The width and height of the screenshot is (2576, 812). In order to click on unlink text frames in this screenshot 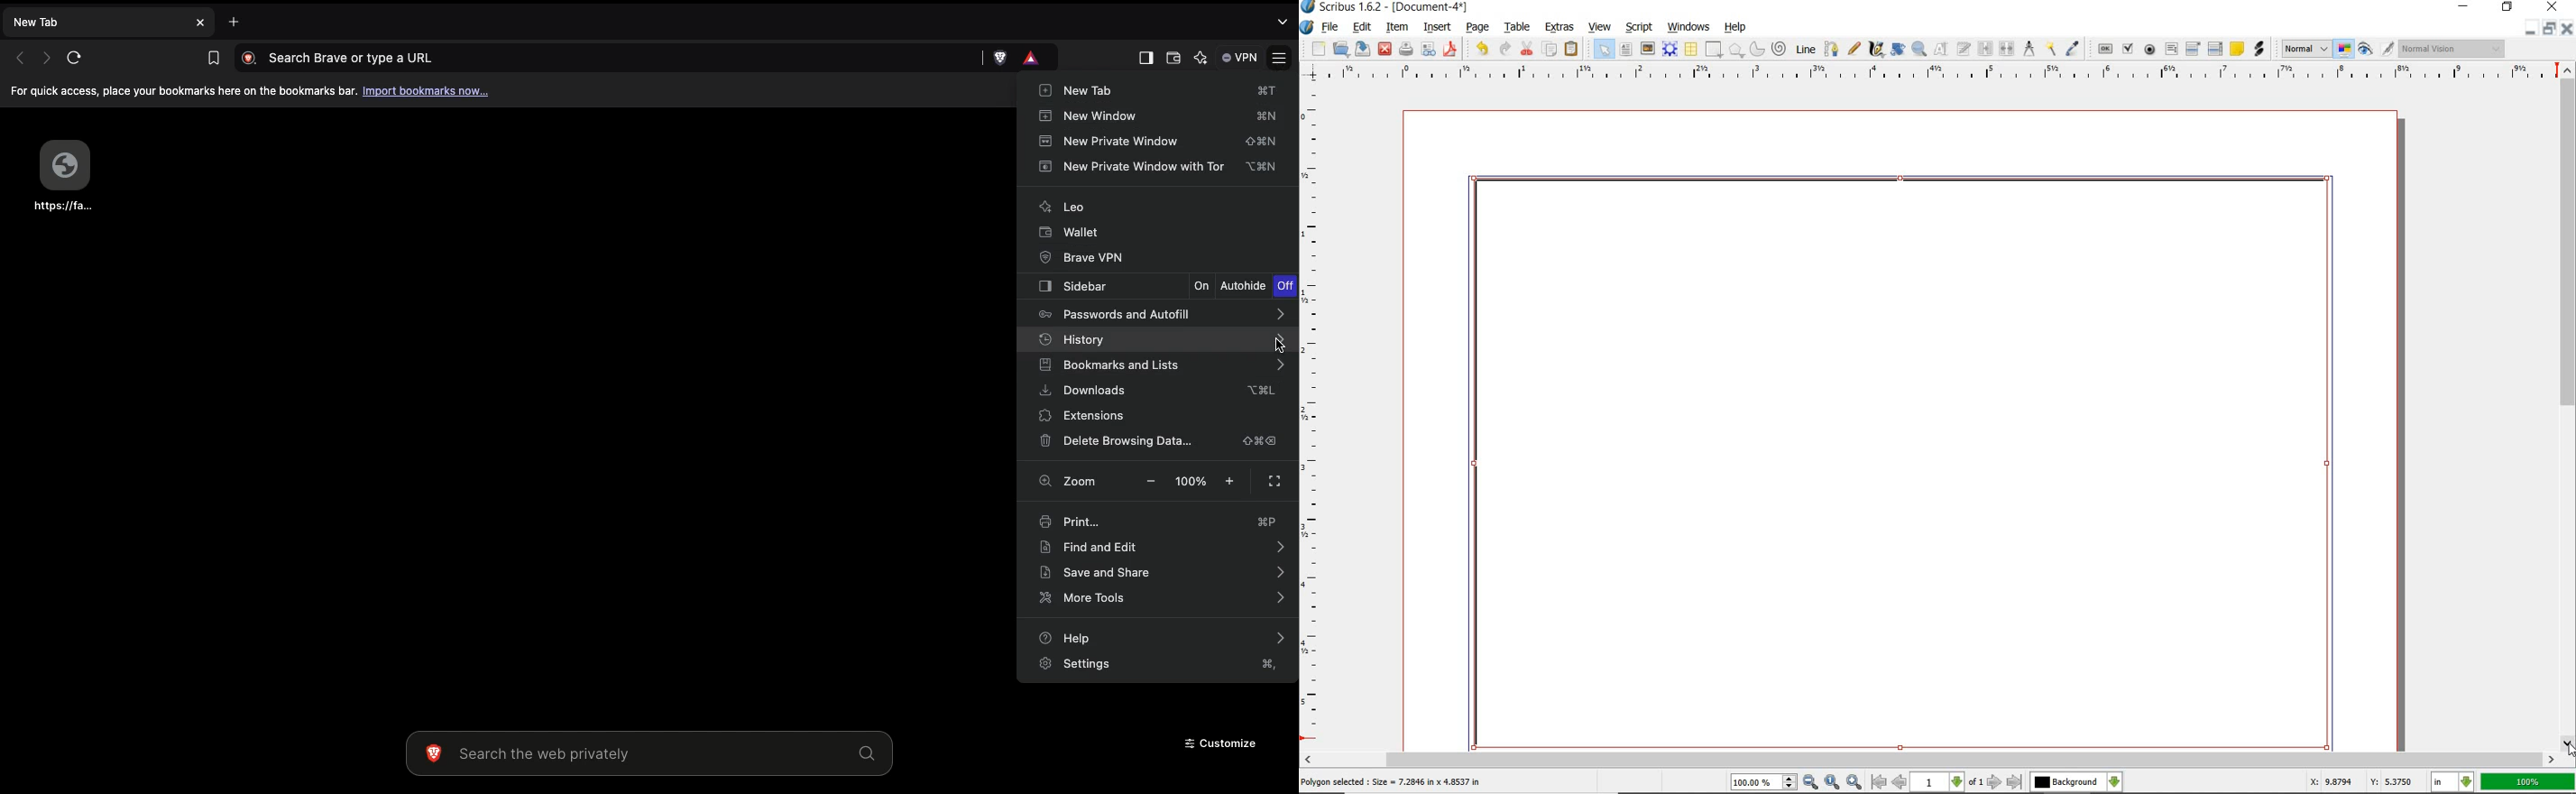, I will do `click(2005, 47)`.